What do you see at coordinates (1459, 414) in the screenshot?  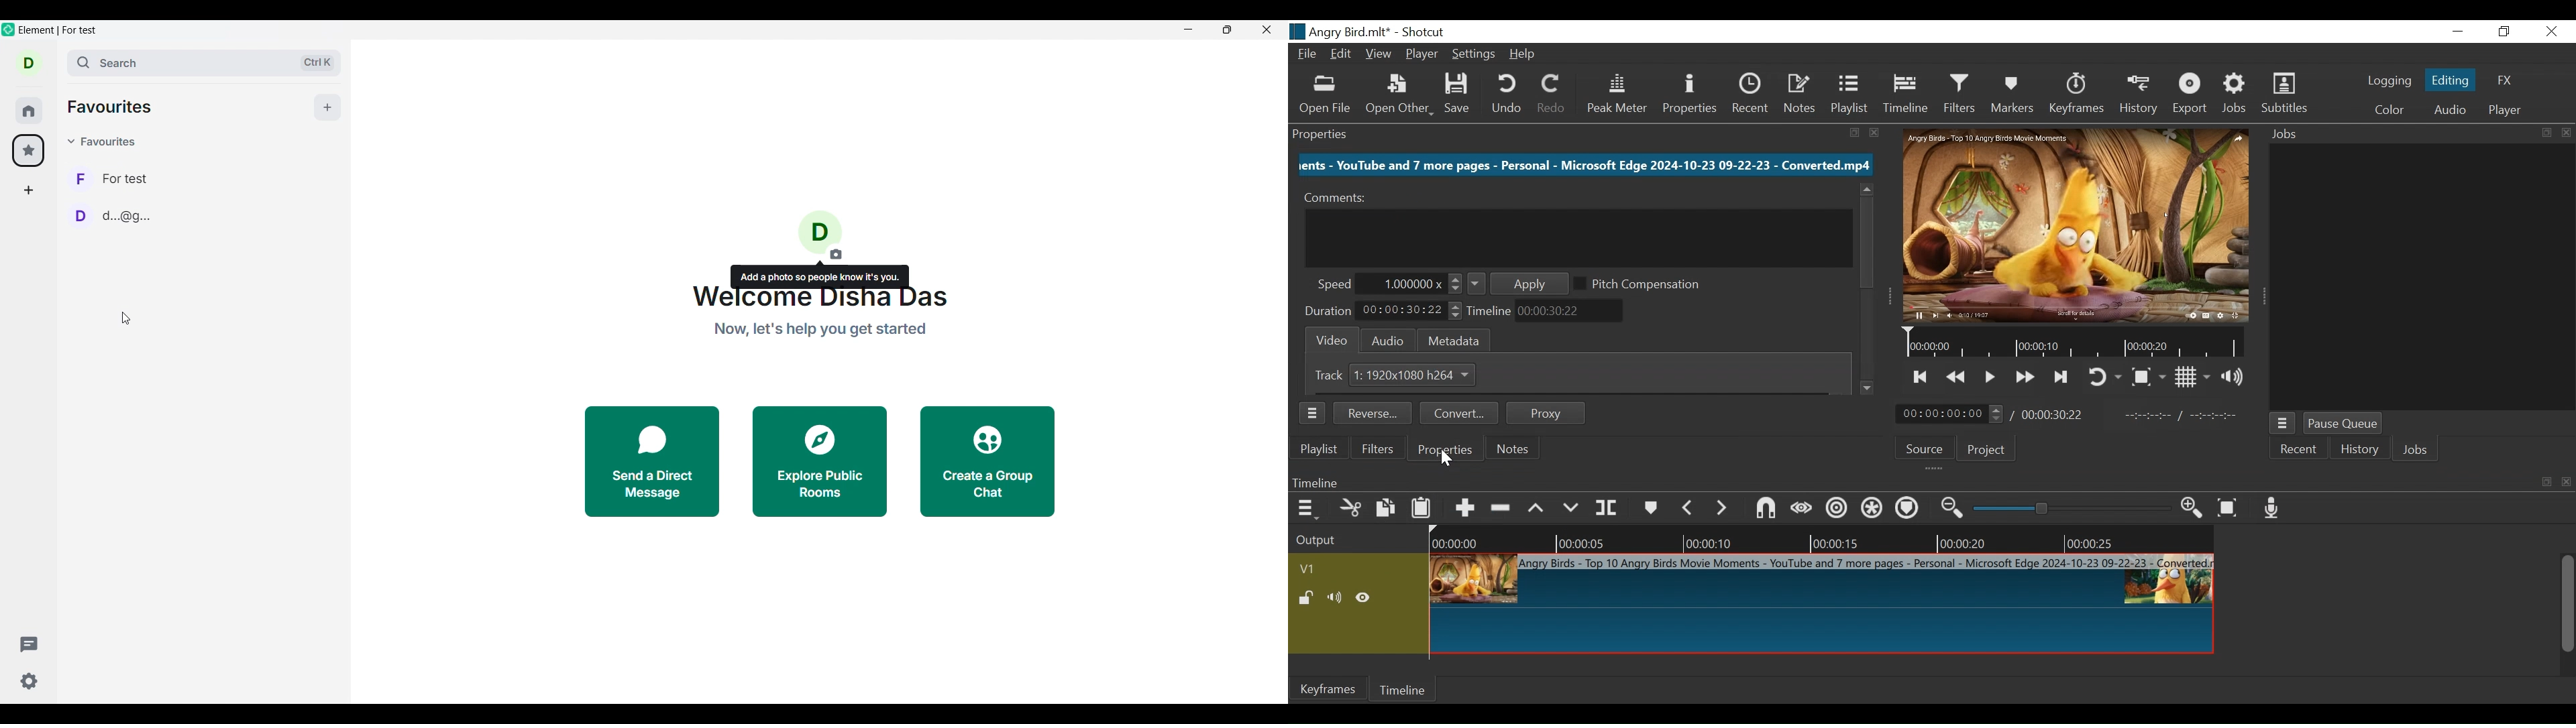 I see `Convert` at bounding box center [1459, 414].